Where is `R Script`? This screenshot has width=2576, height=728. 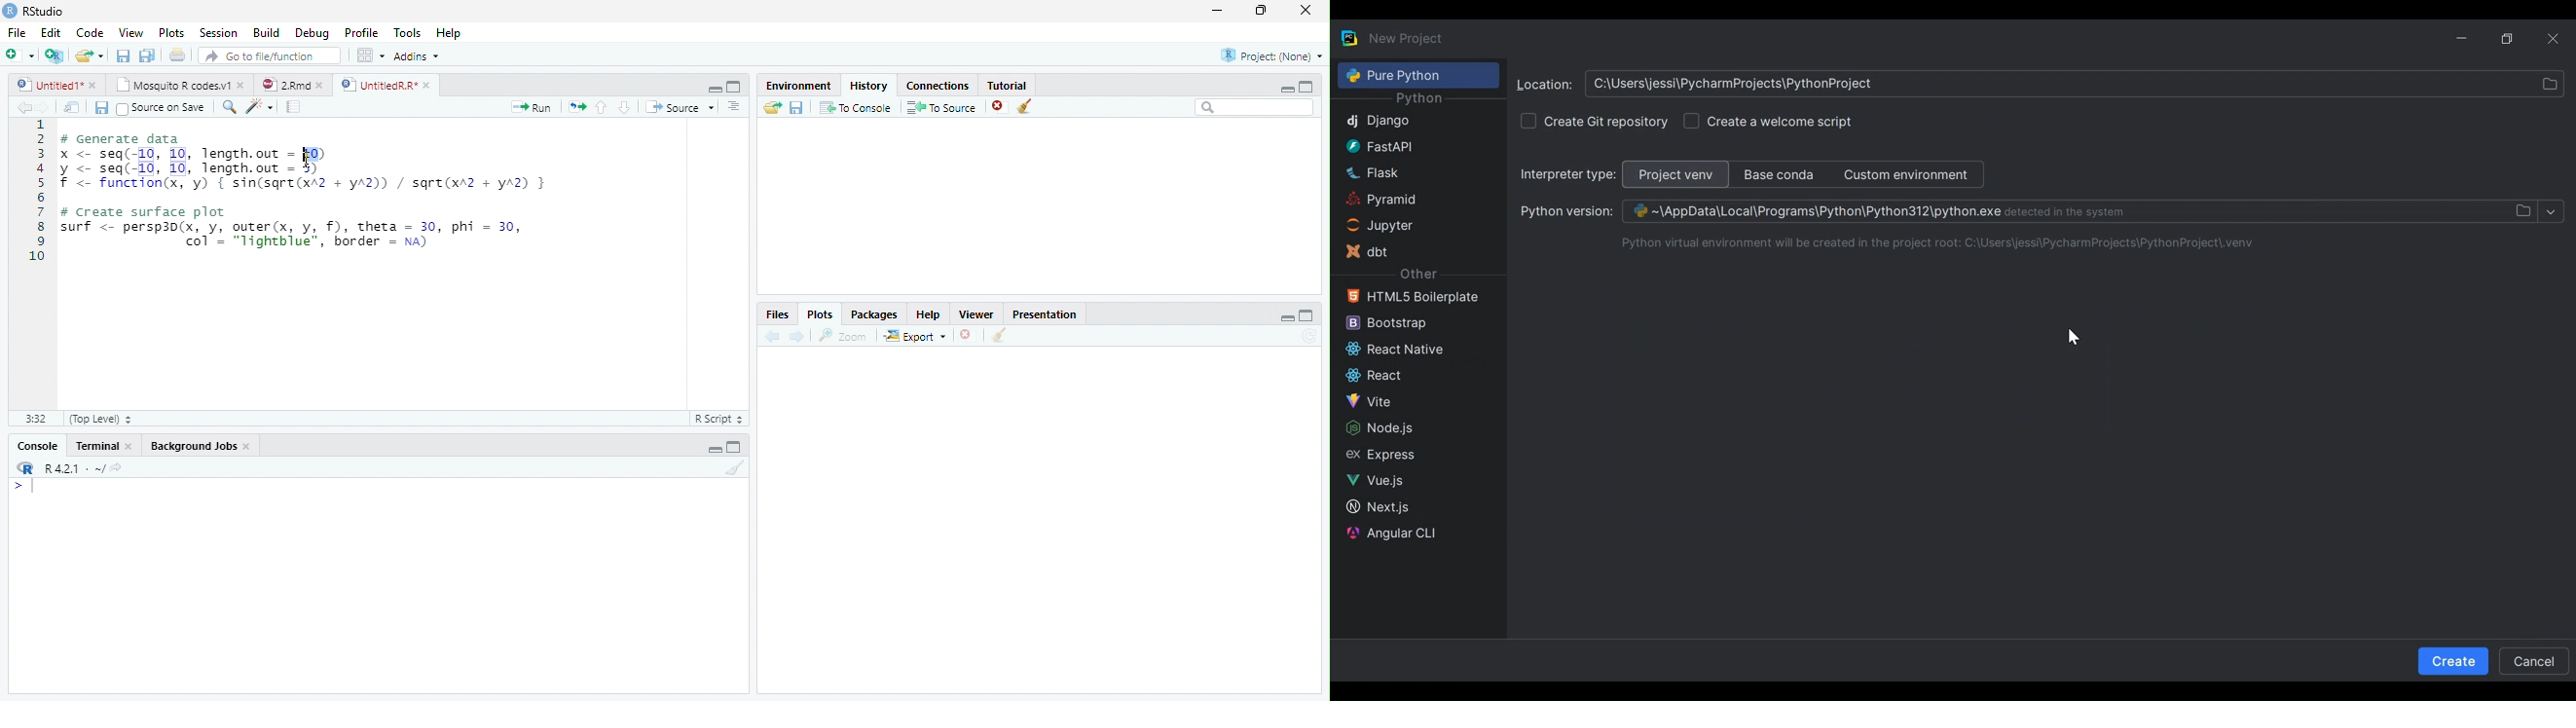
R Script is located at coordinates (721, 419).